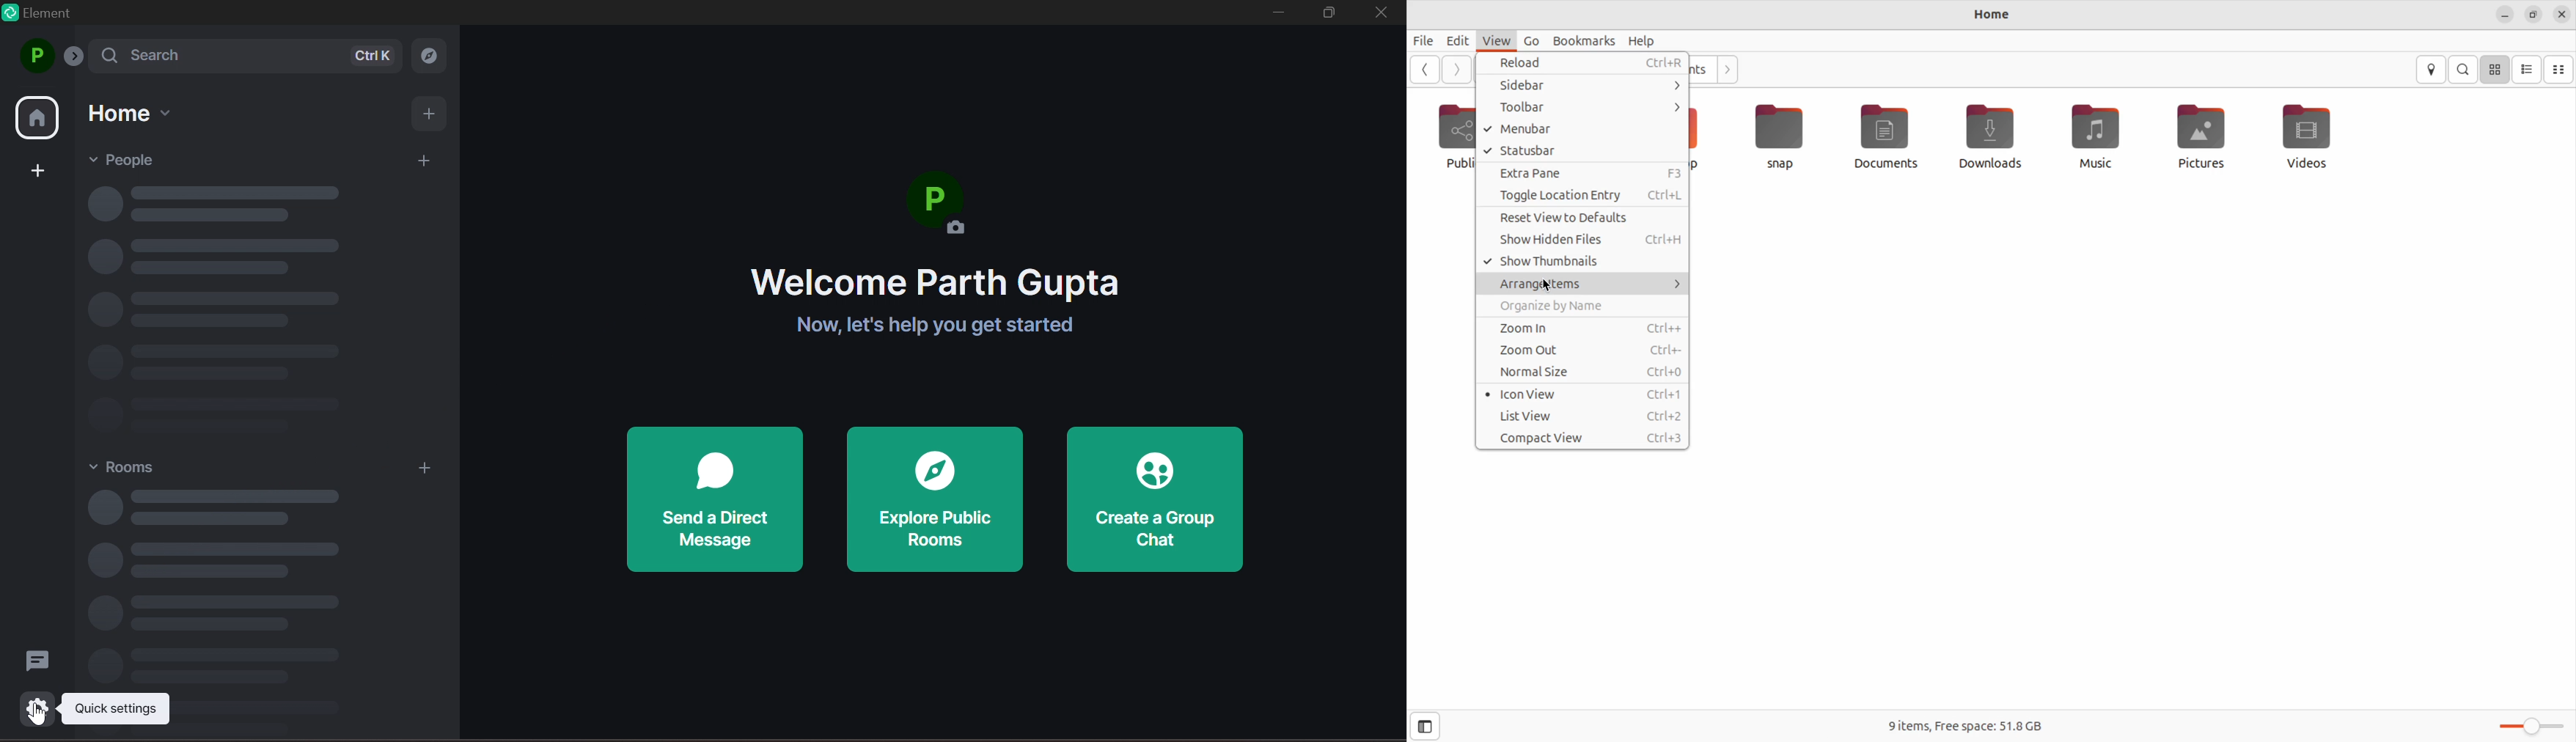 The image size is (2576, 756). I want to click on free space, so click(1968, 726).